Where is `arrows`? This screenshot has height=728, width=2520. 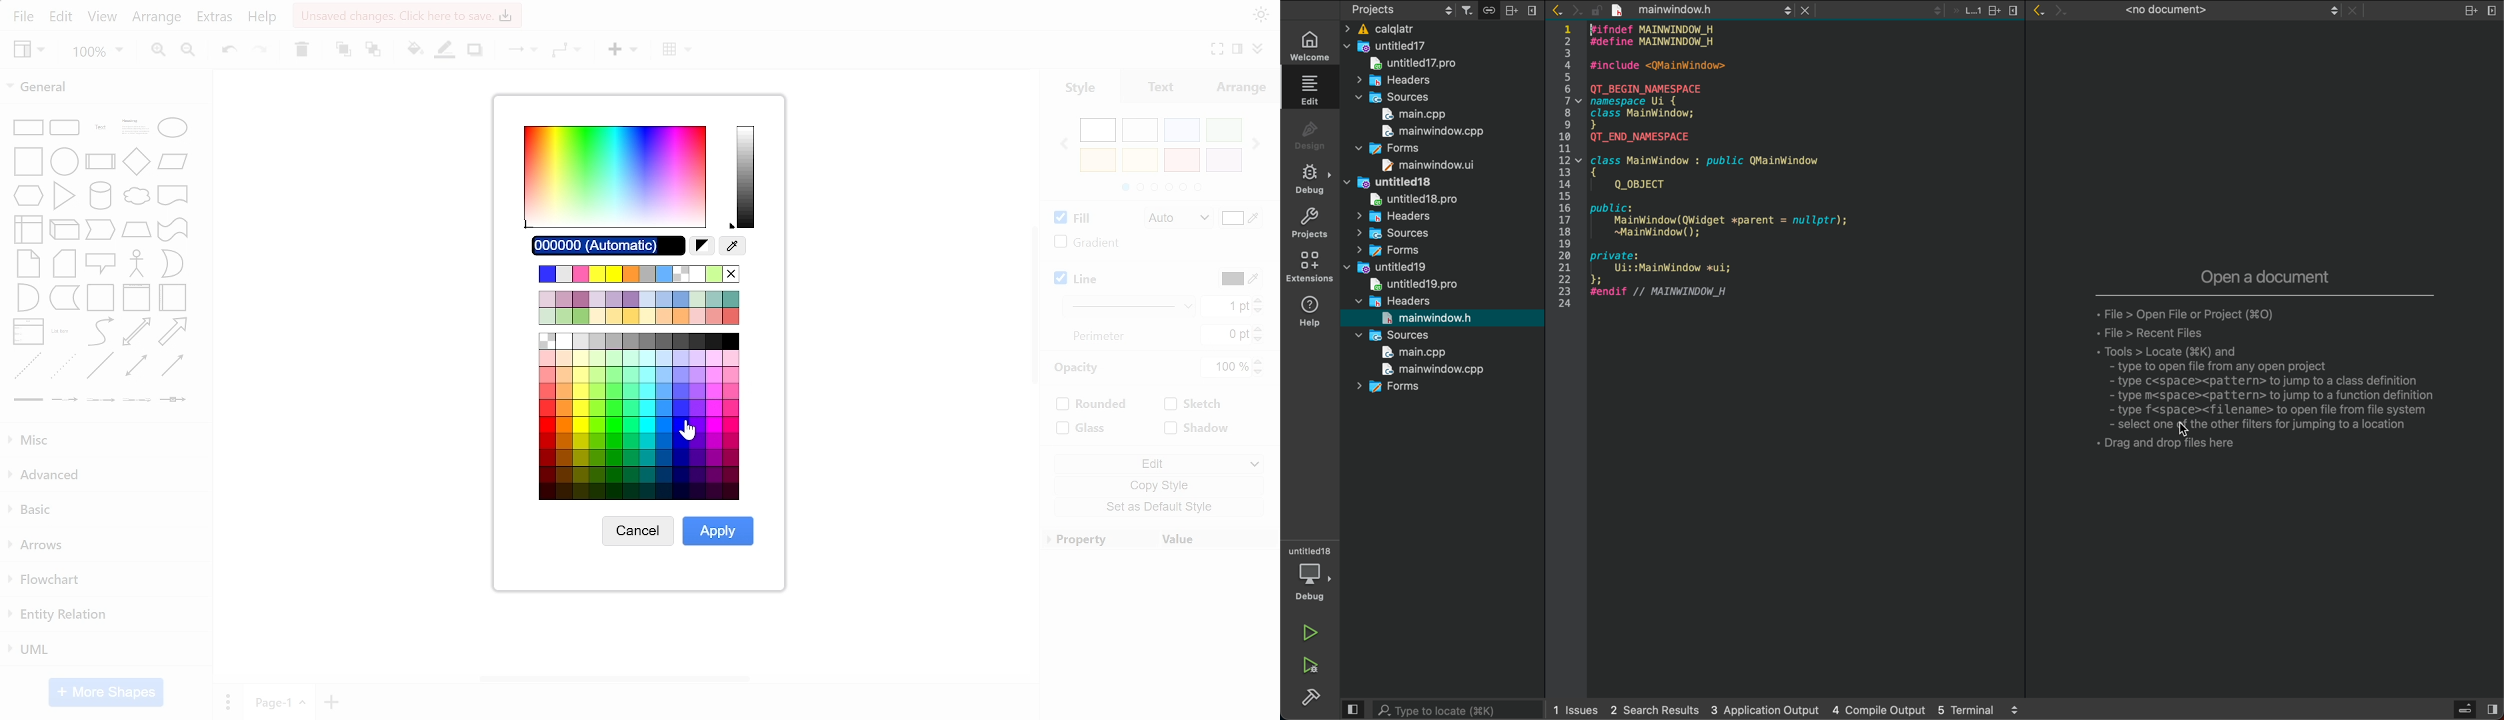 arrows is located at coordinates (104, 548).